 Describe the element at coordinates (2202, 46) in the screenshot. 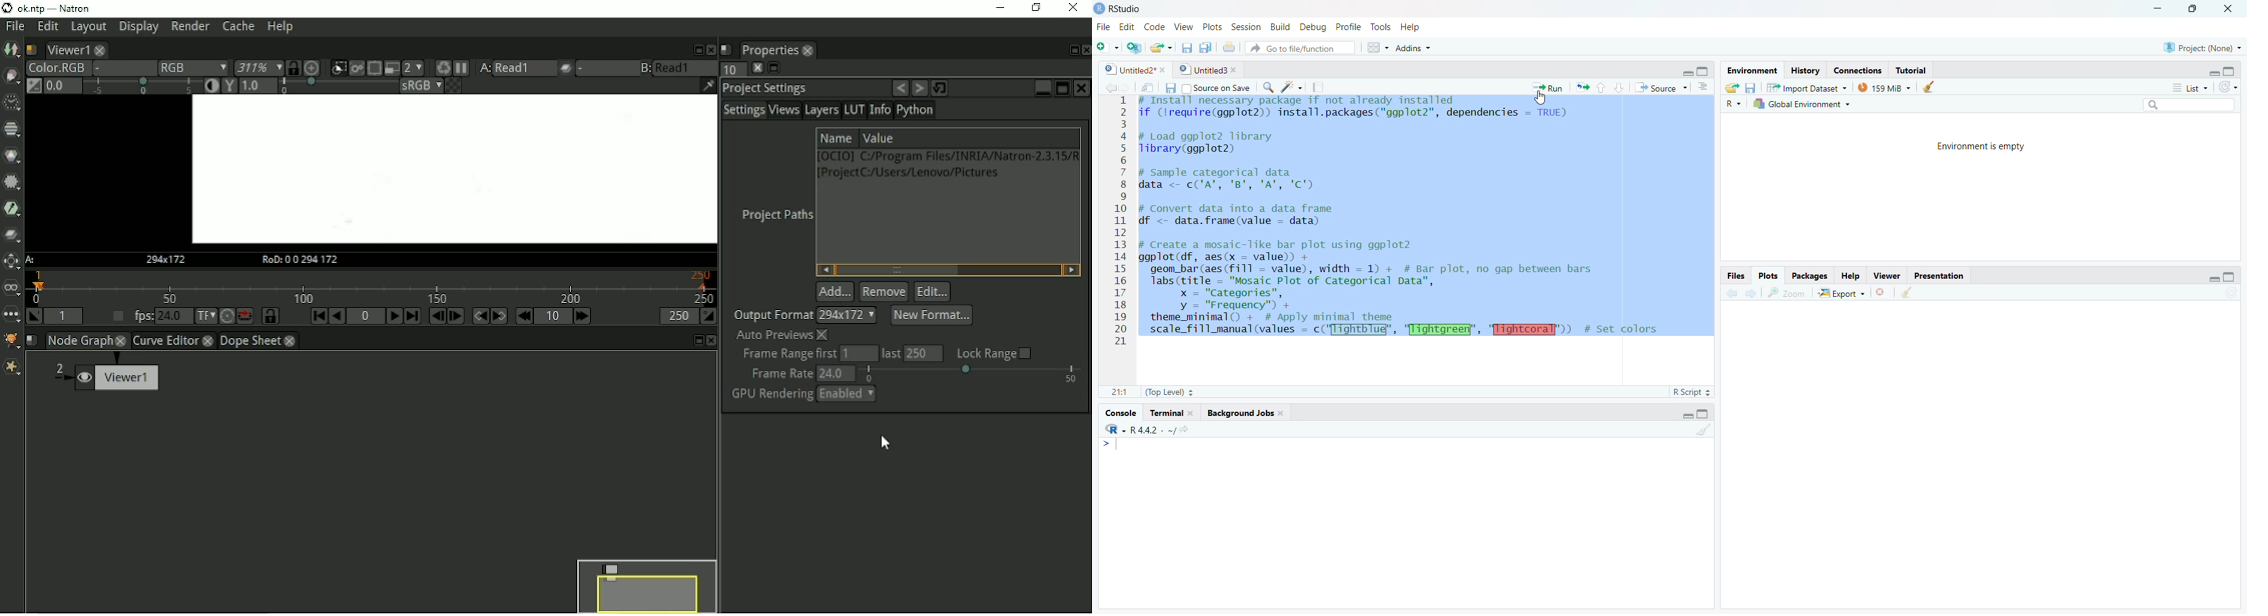

I see `Project (none)` at that location.